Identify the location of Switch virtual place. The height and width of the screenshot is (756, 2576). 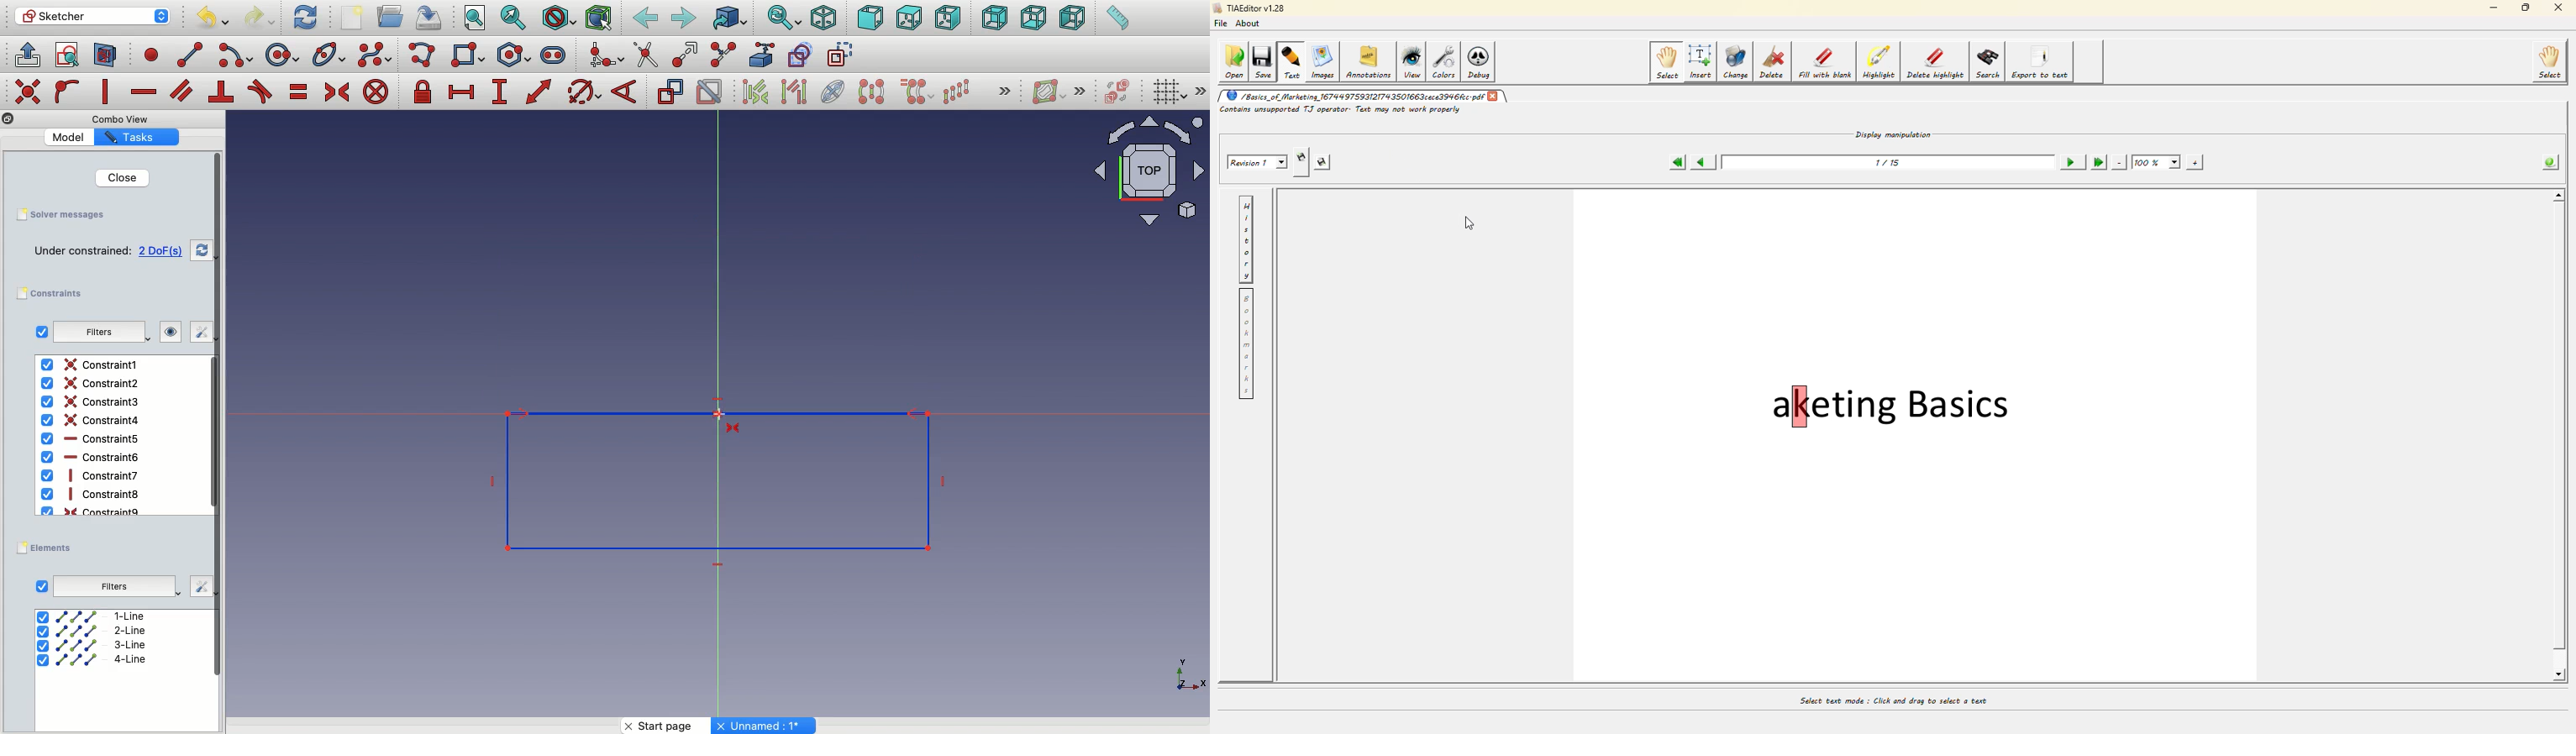
(1114, 93).